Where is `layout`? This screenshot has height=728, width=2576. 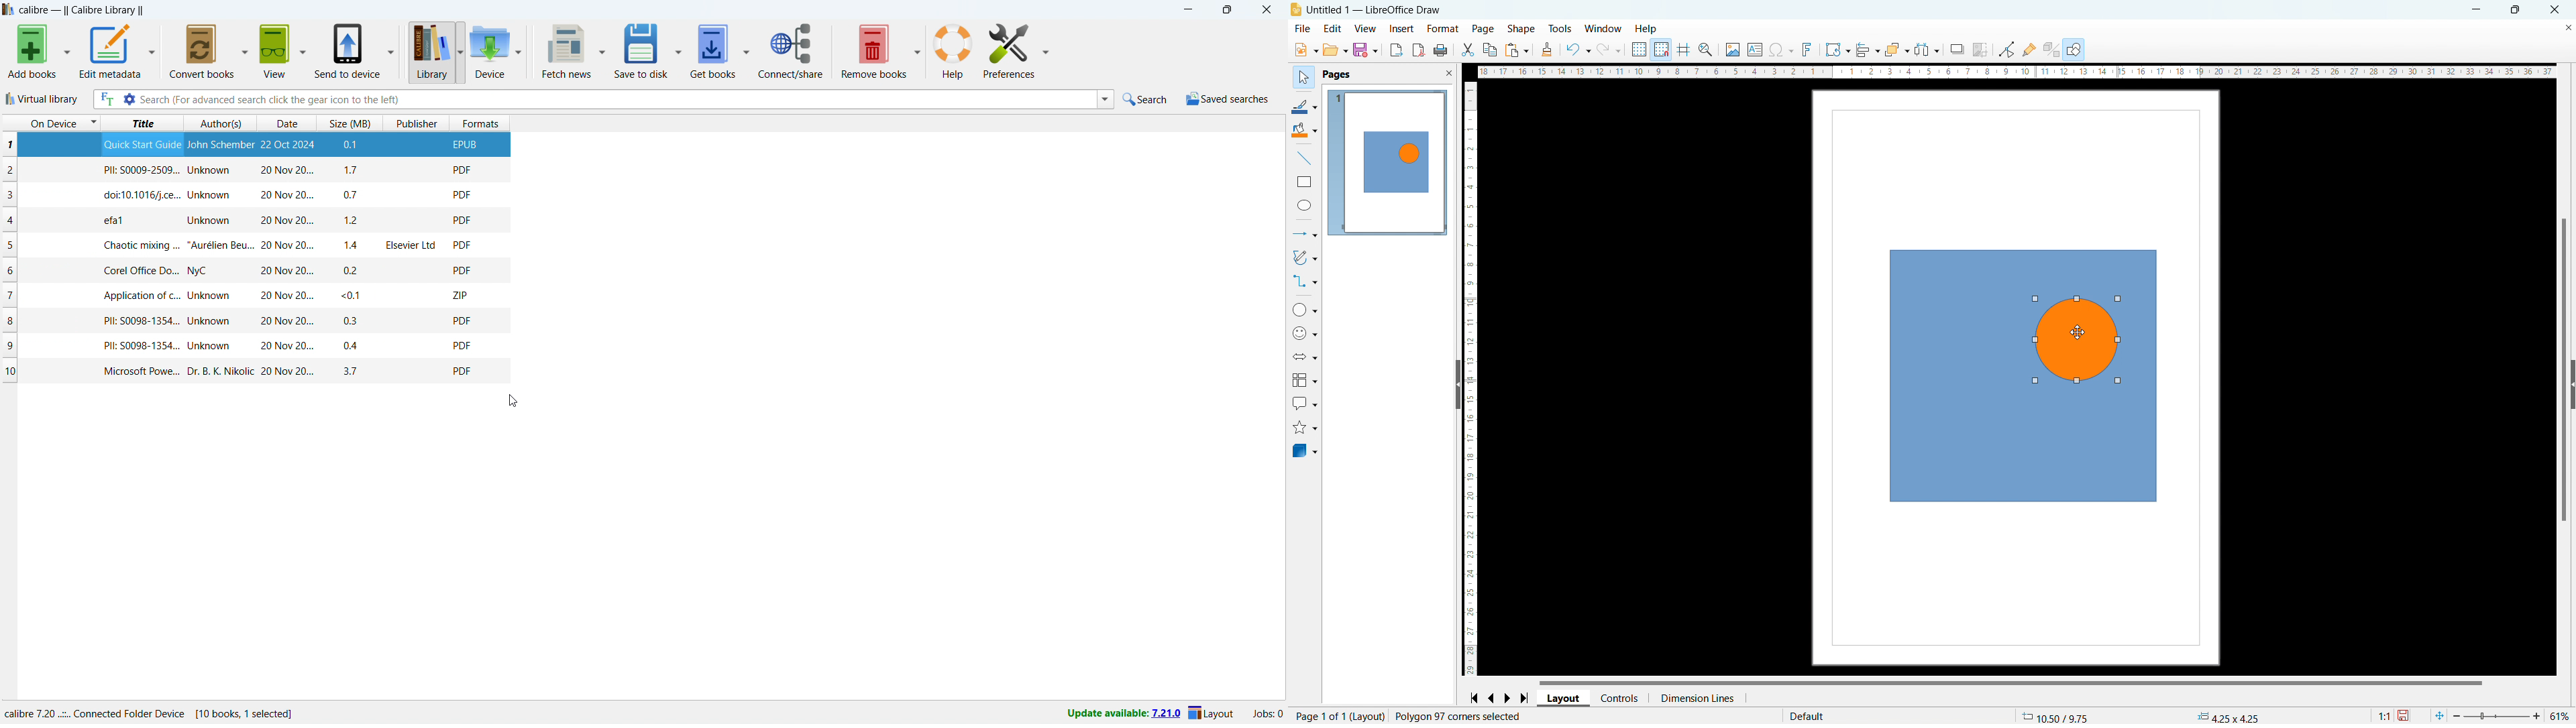 layout is located at coordinates (1563, 699).